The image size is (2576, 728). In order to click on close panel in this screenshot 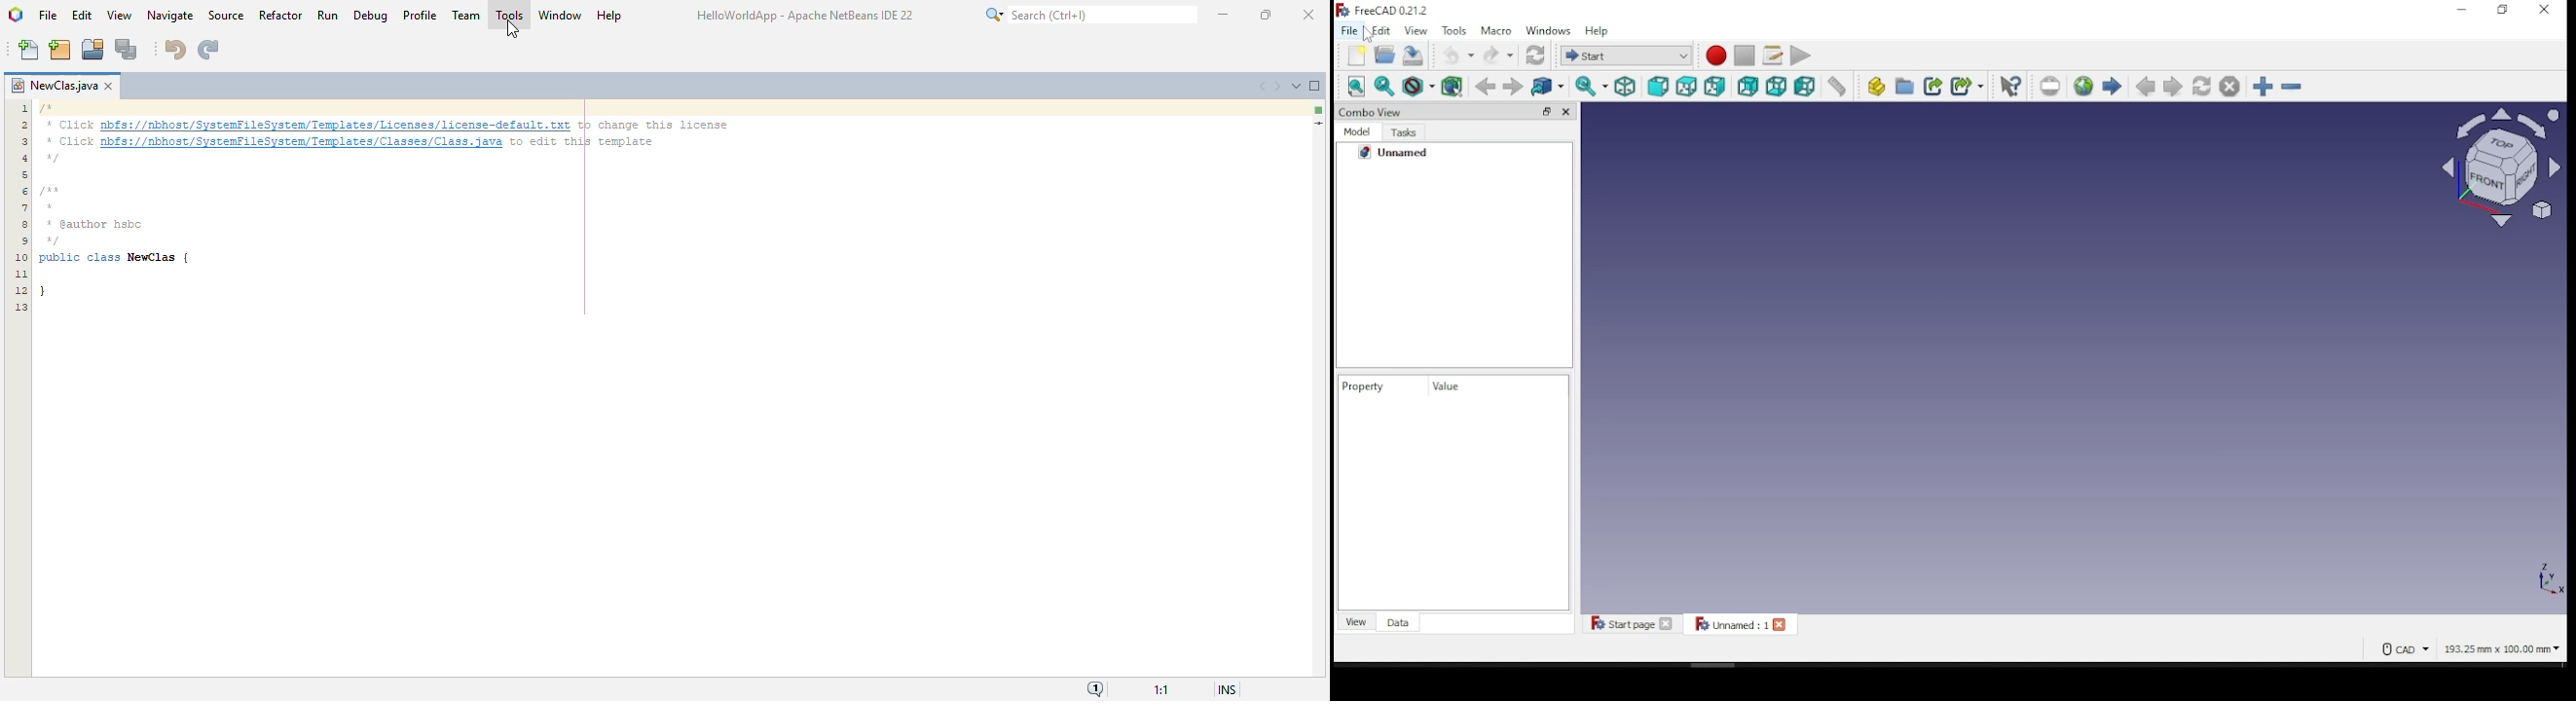, I will do `click(1568, 112)`.